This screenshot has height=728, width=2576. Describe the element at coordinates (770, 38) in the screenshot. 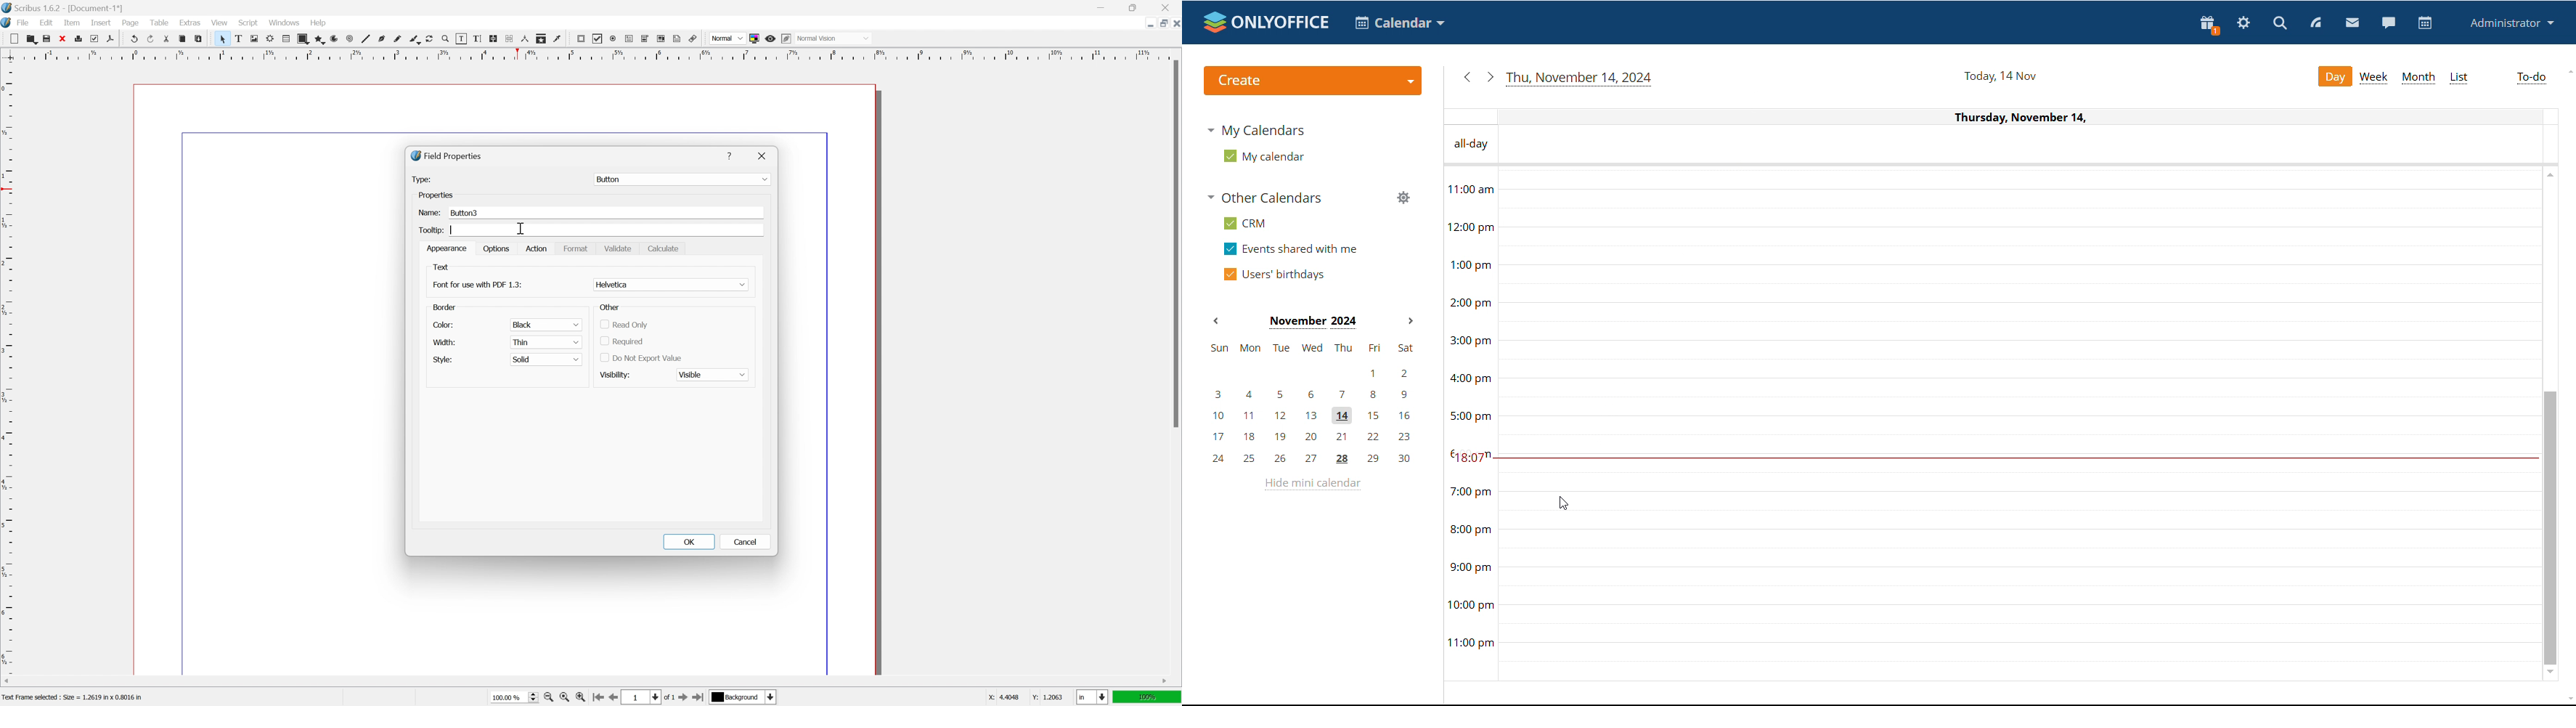

I see `preview mode` at that location.